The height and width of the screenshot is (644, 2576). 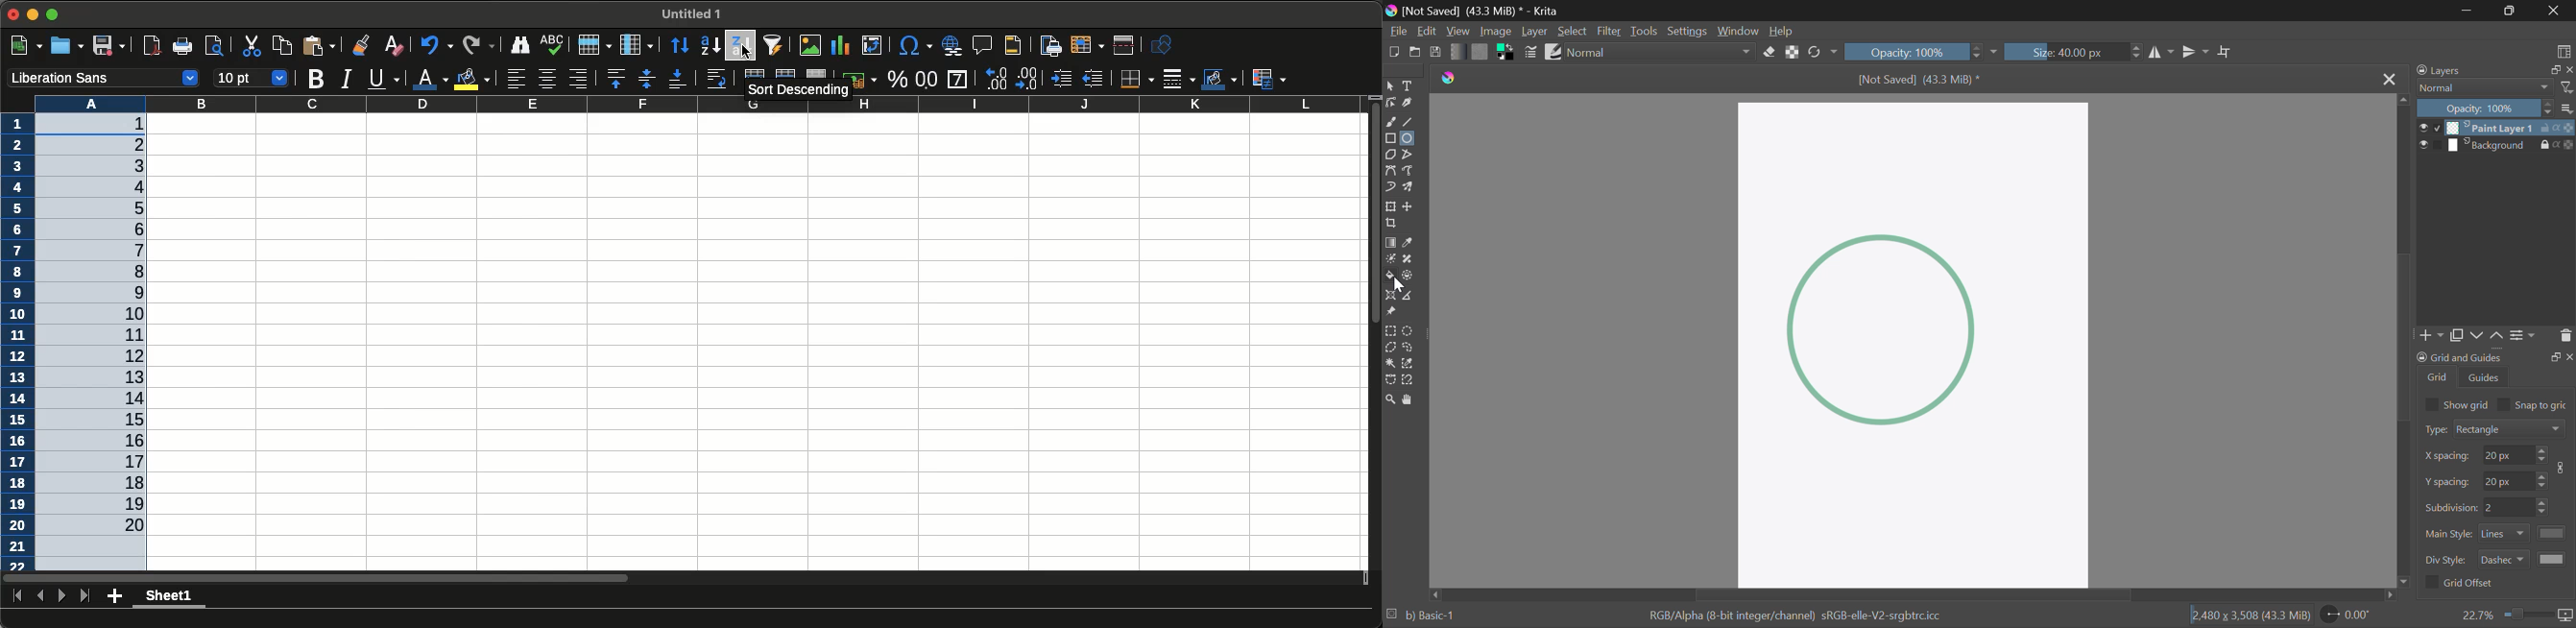 What do you see at coordinates (676, 46) in the screenshot?
I see `Sort` at bounding box center [676, 46].